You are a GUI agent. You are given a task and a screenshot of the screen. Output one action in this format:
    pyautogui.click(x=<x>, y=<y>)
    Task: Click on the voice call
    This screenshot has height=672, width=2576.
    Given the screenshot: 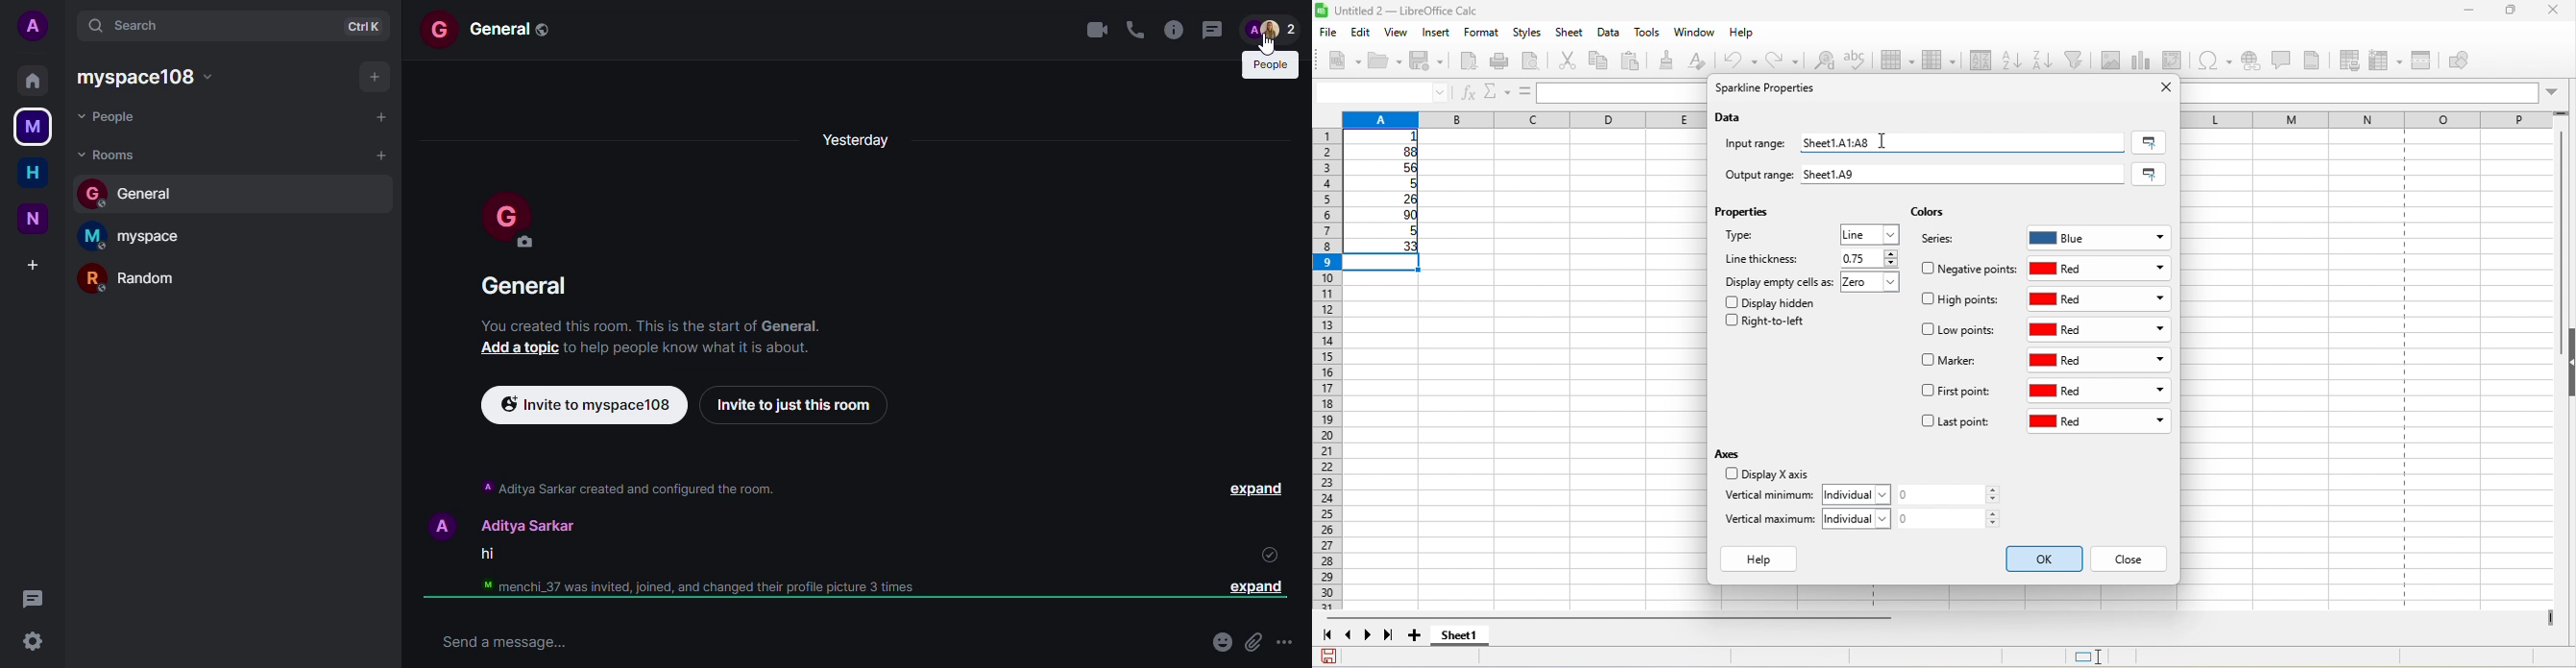 What is the action you would take?
    pyautogui.click(x=1133, y=30)
    